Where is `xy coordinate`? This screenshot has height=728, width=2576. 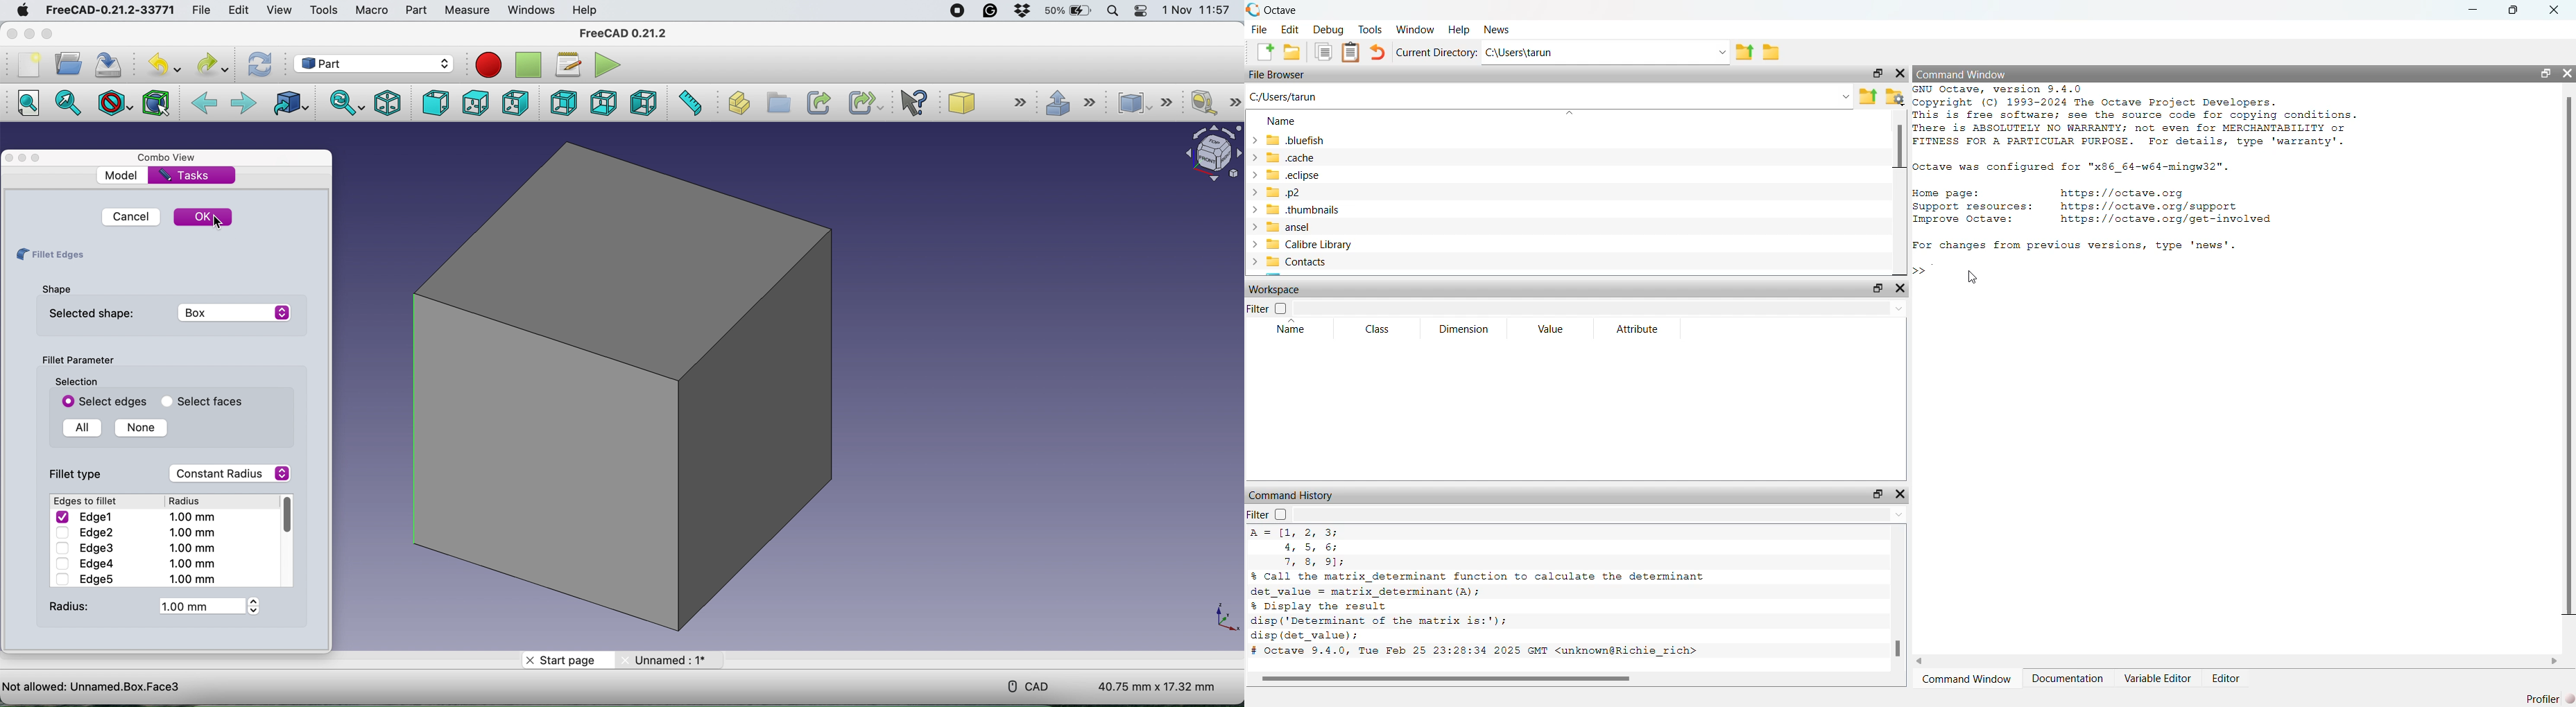
xy coordinate is located at coordinates (1215, 616).